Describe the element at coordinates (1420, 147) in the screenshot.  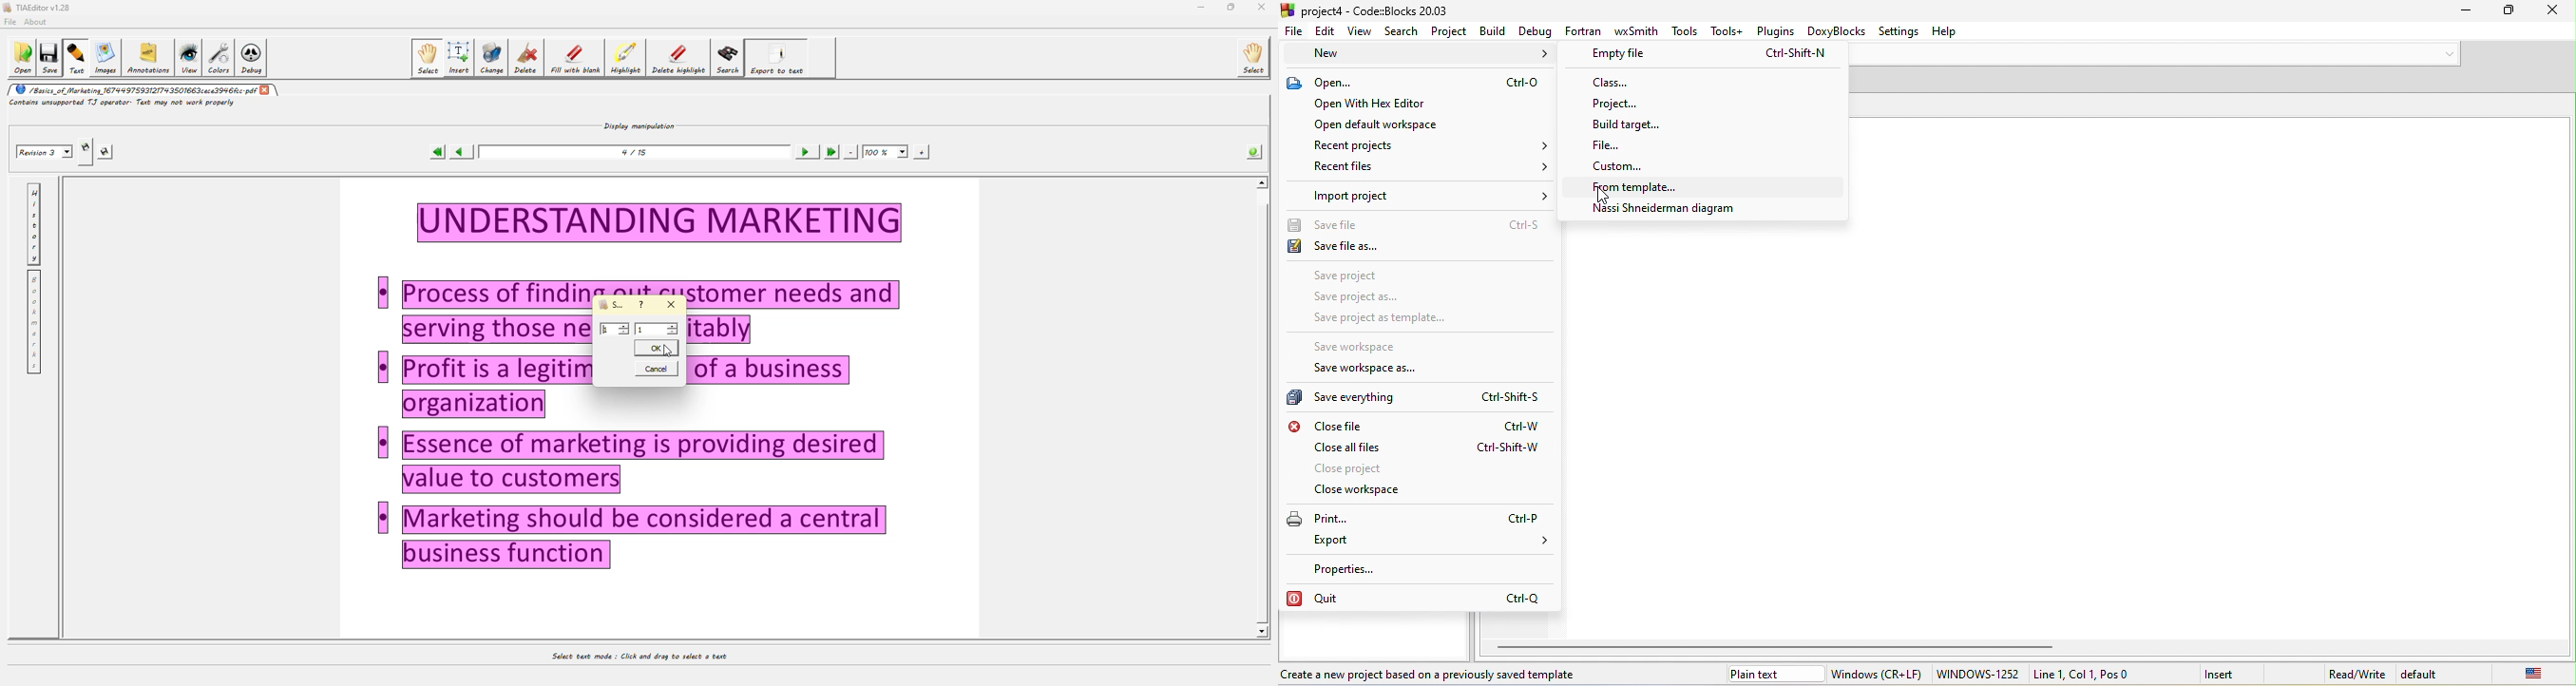
I see `recent project` at that location.